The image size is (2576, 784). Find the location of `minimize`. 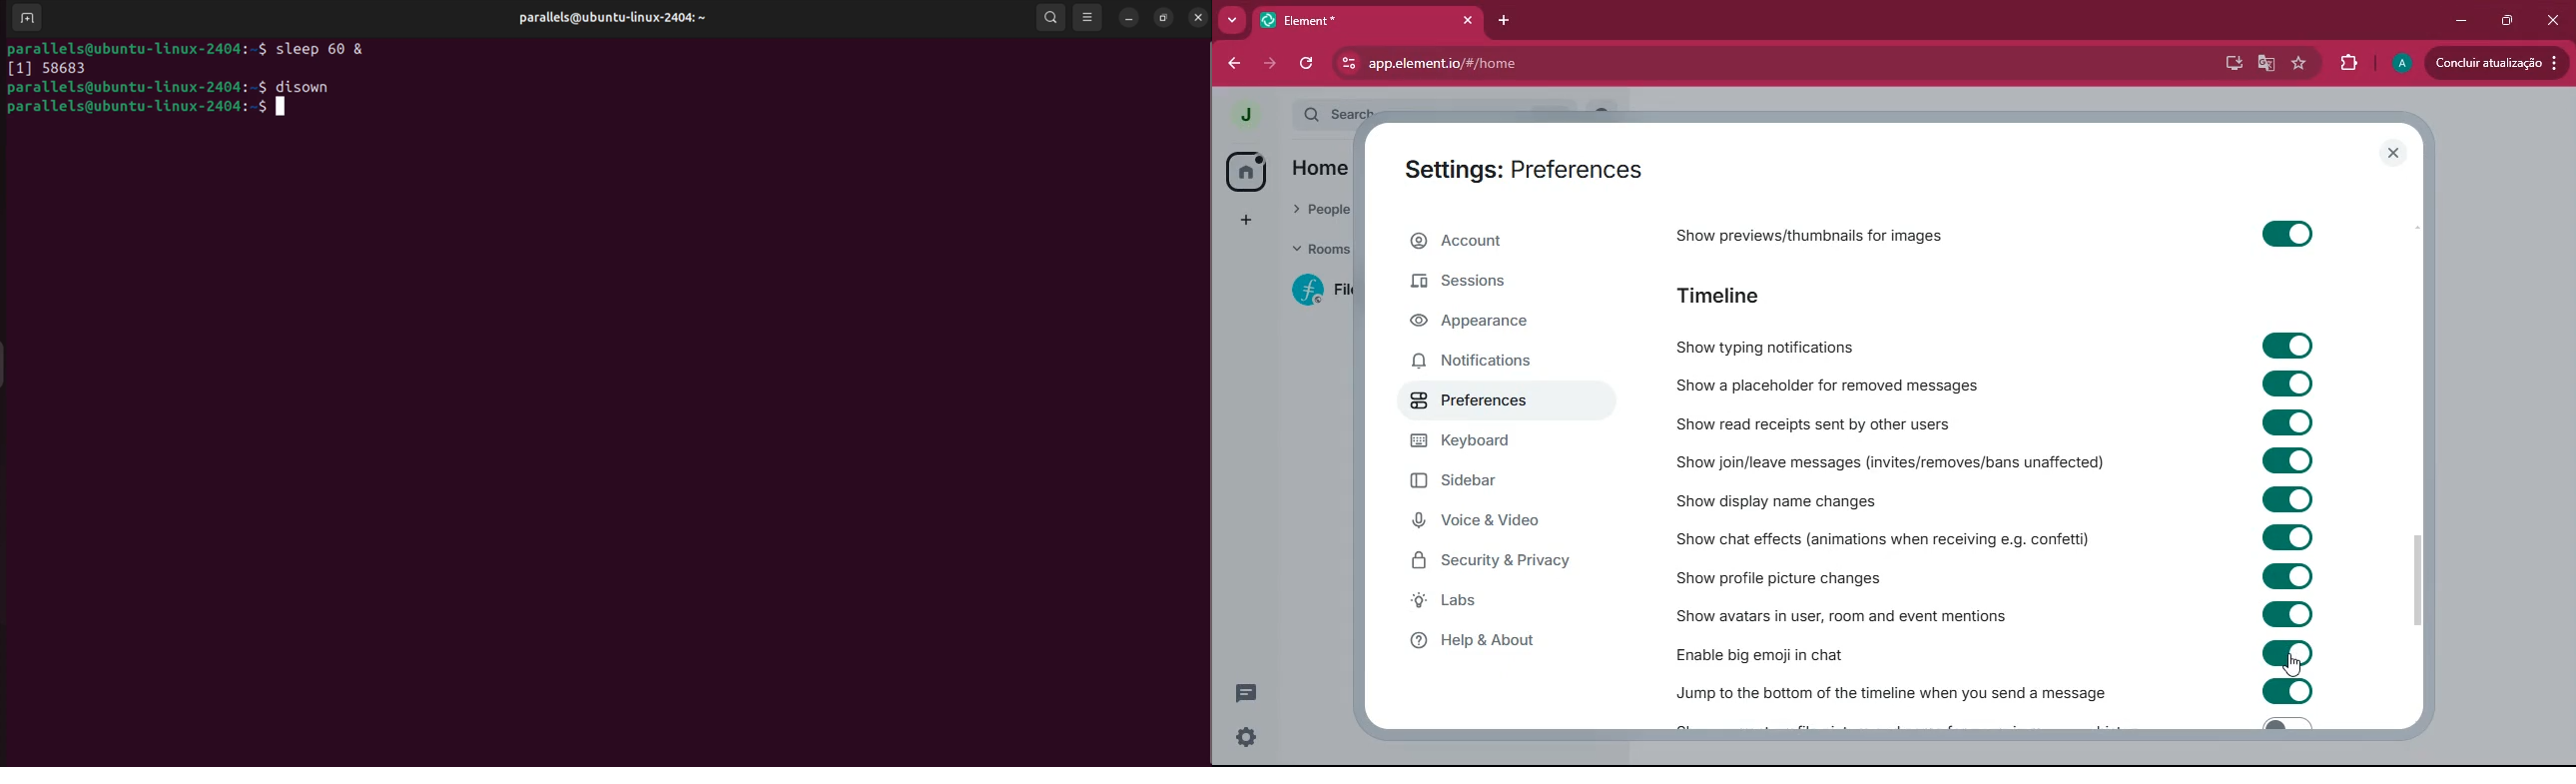

minimize is located at coordinates (2461, 18).